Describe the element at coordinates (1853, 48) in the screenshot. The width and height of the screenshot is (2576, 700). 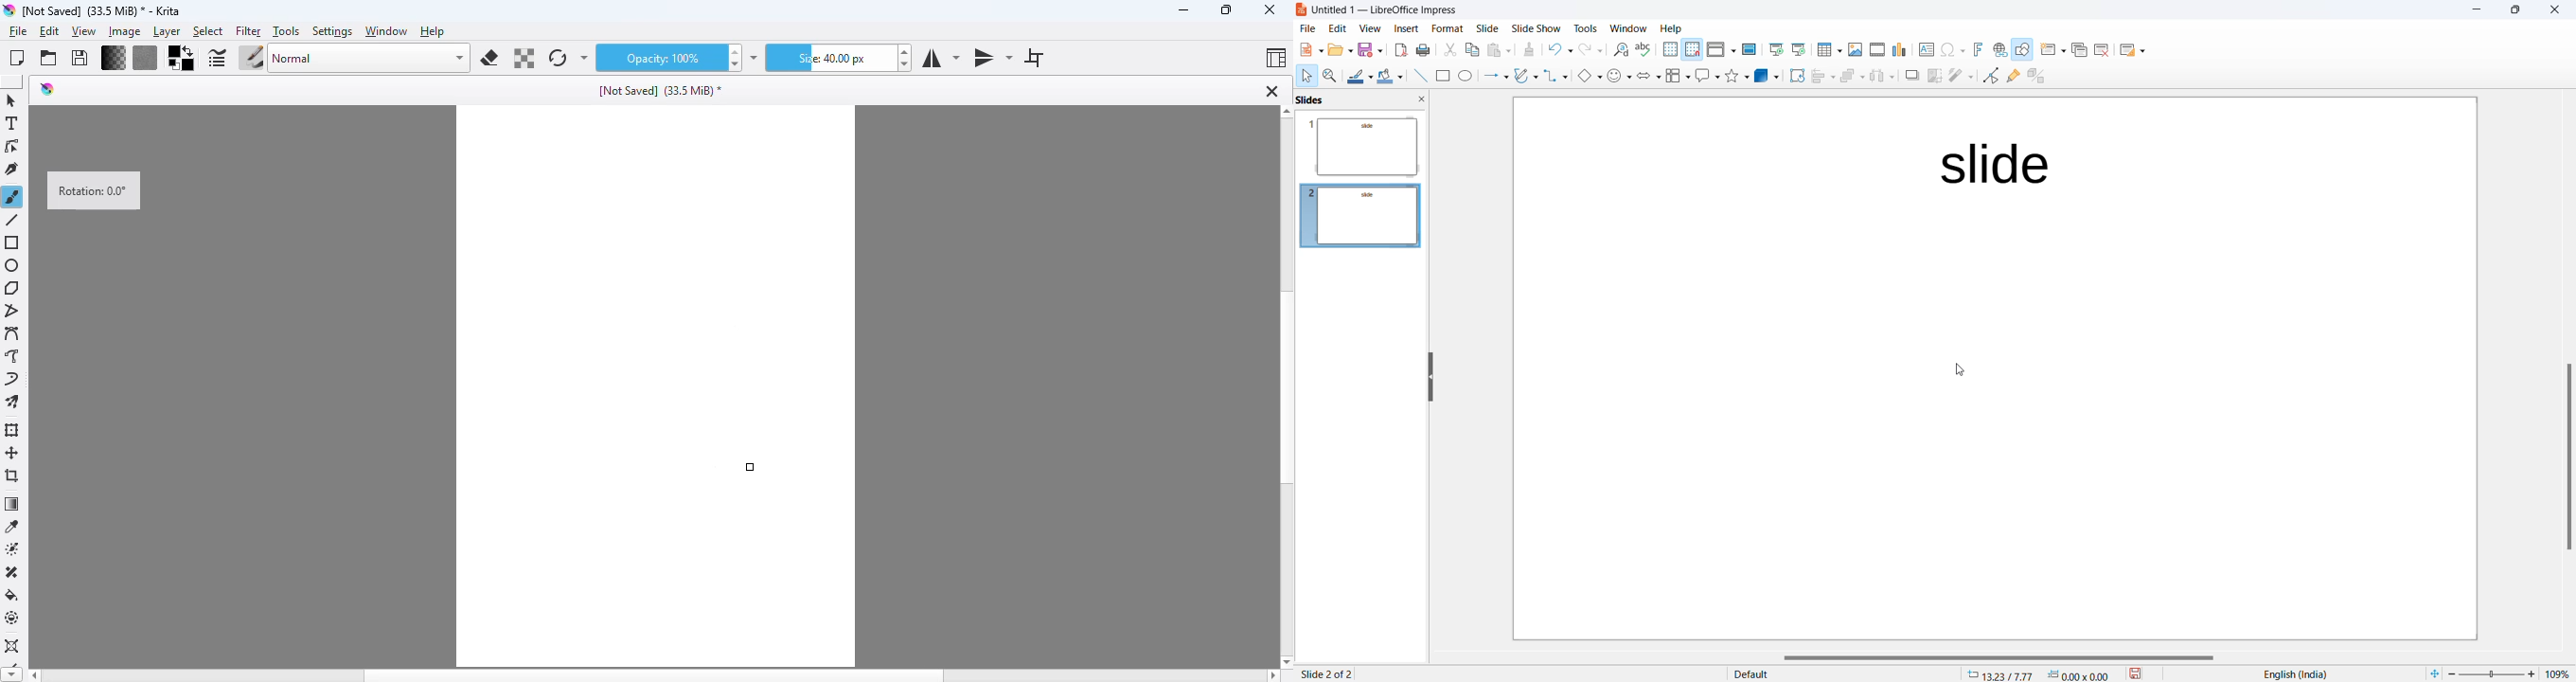
I see `Insert images` at that location.